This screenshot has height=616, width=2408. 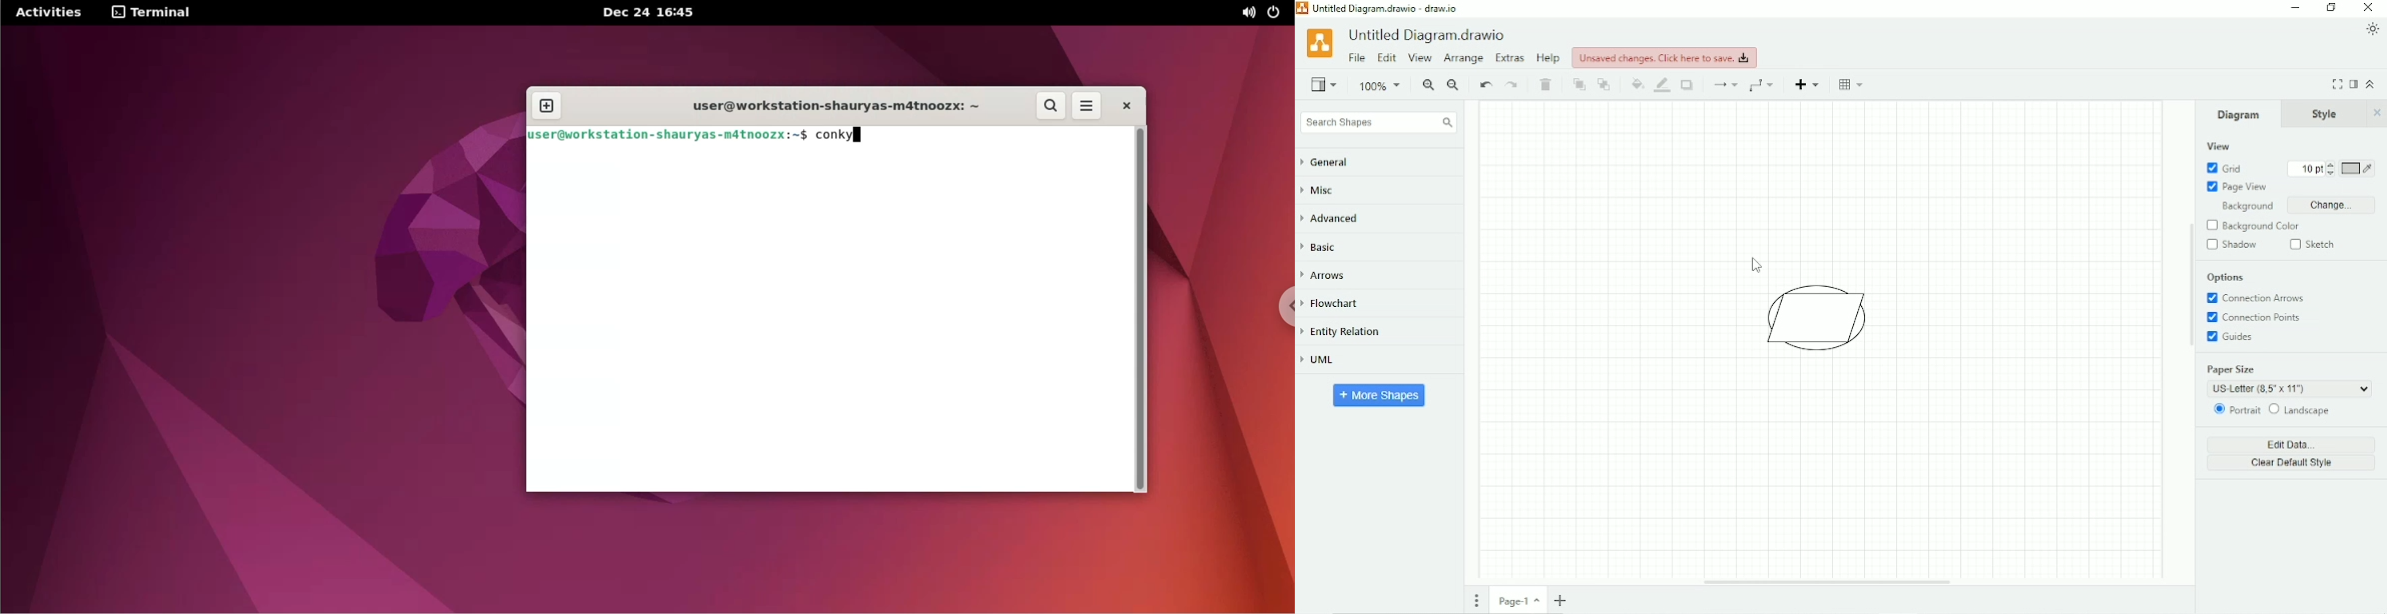 What do you see at coordinates (1326, 361) in the screenshot?
I see `UML` at bounding box center [1326, 361].